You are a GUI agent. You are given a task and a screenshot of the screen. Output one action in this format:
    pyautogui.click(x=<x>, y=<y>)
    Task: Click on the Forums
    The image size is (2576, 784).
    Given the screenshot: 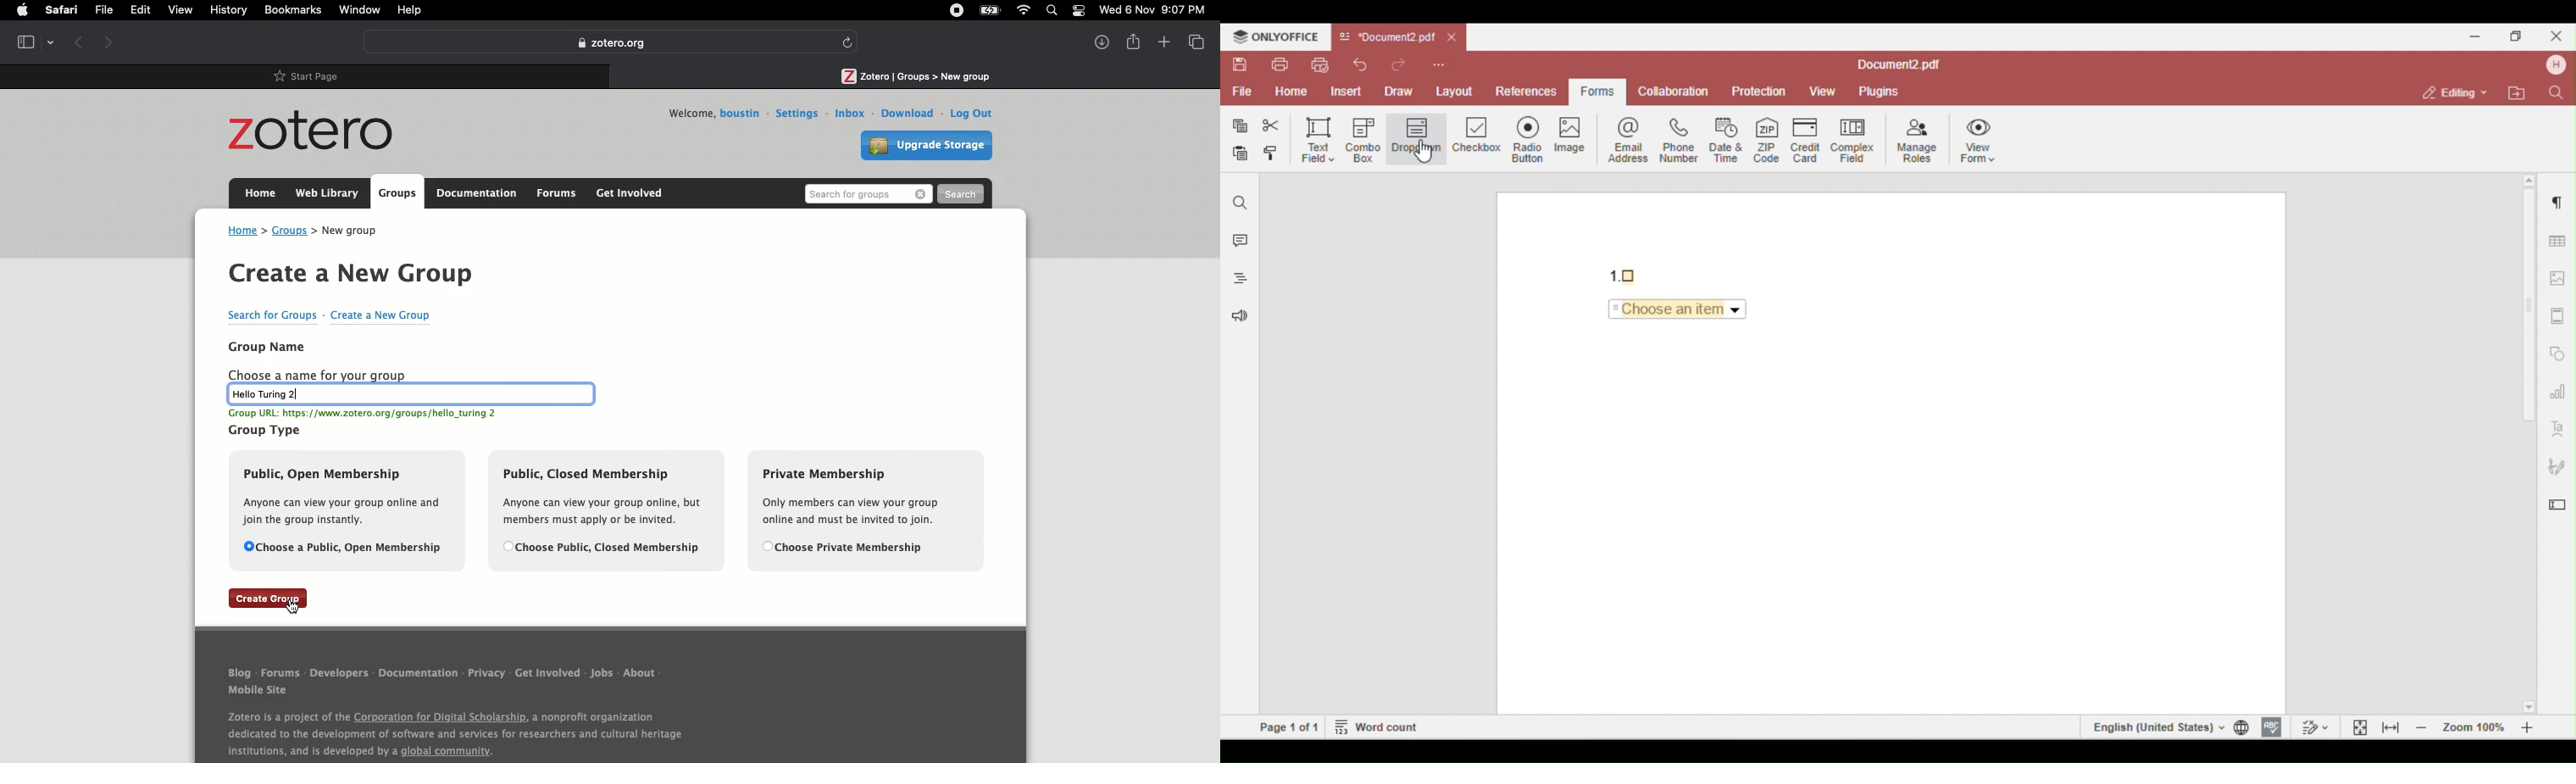 What is the action you would take?
    pyautogui.click(x=282, y=673)
    